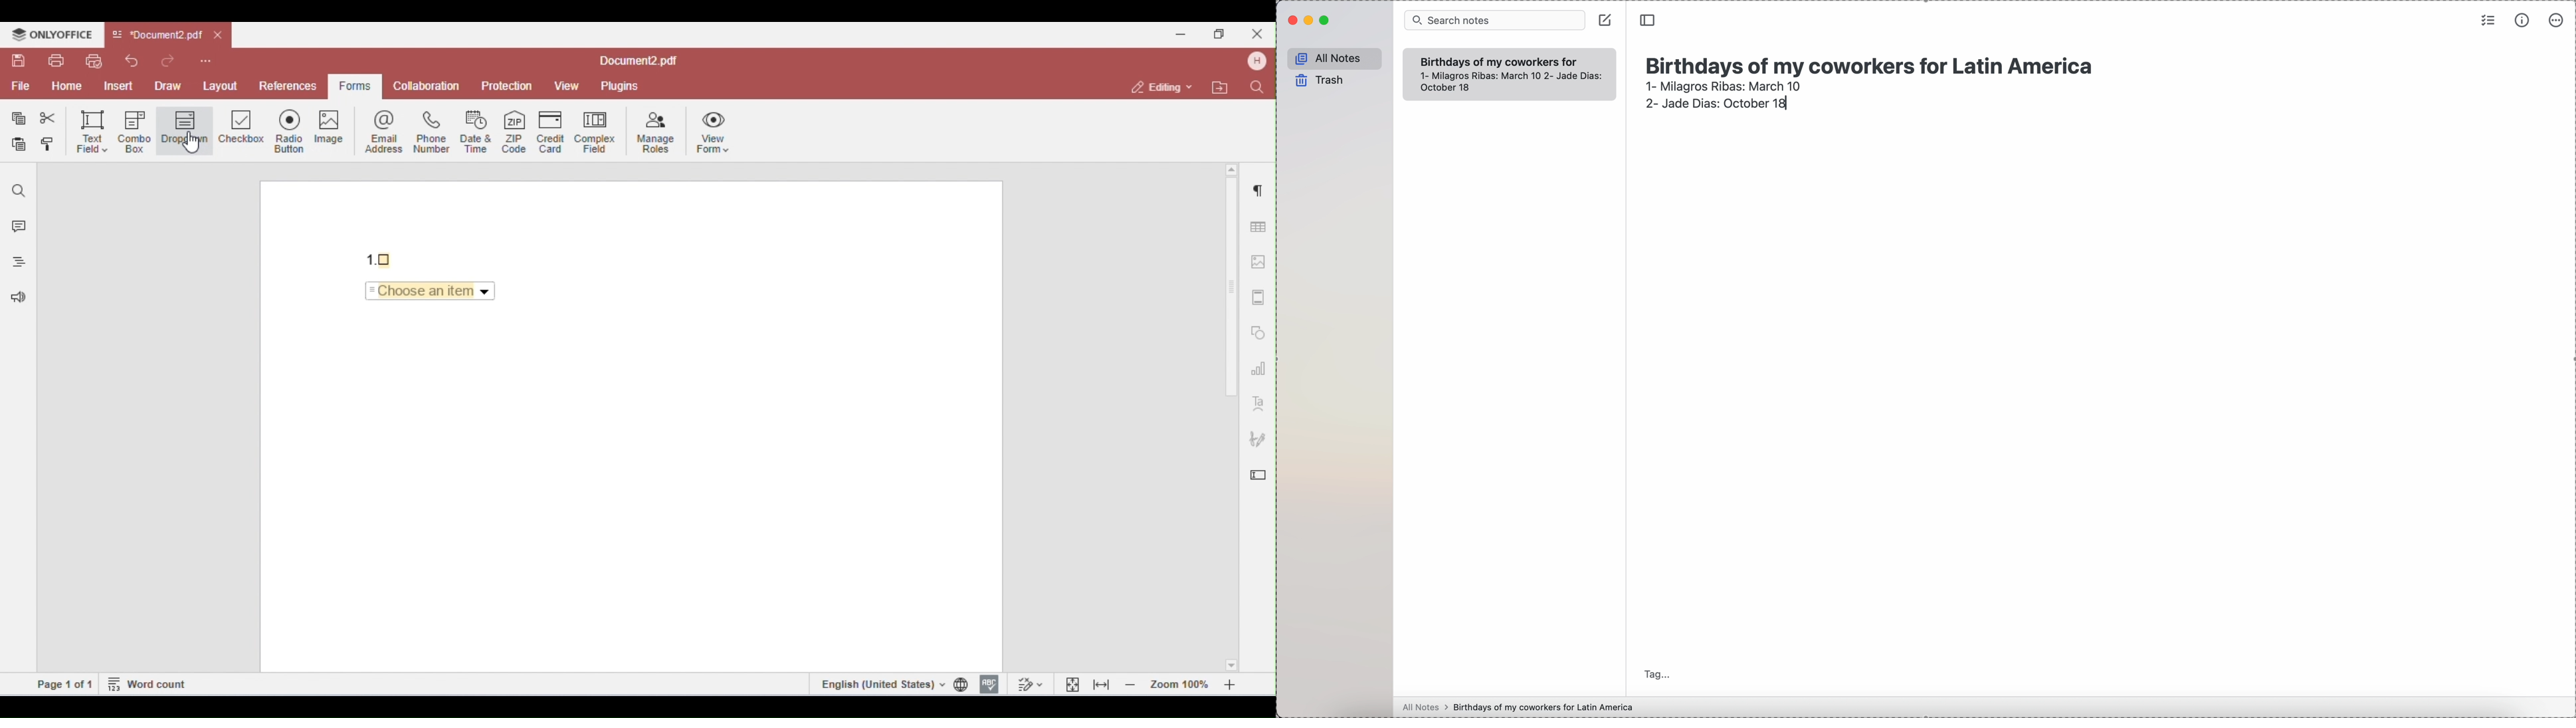  I want to click on toggle side bar, so click(1649, 21).